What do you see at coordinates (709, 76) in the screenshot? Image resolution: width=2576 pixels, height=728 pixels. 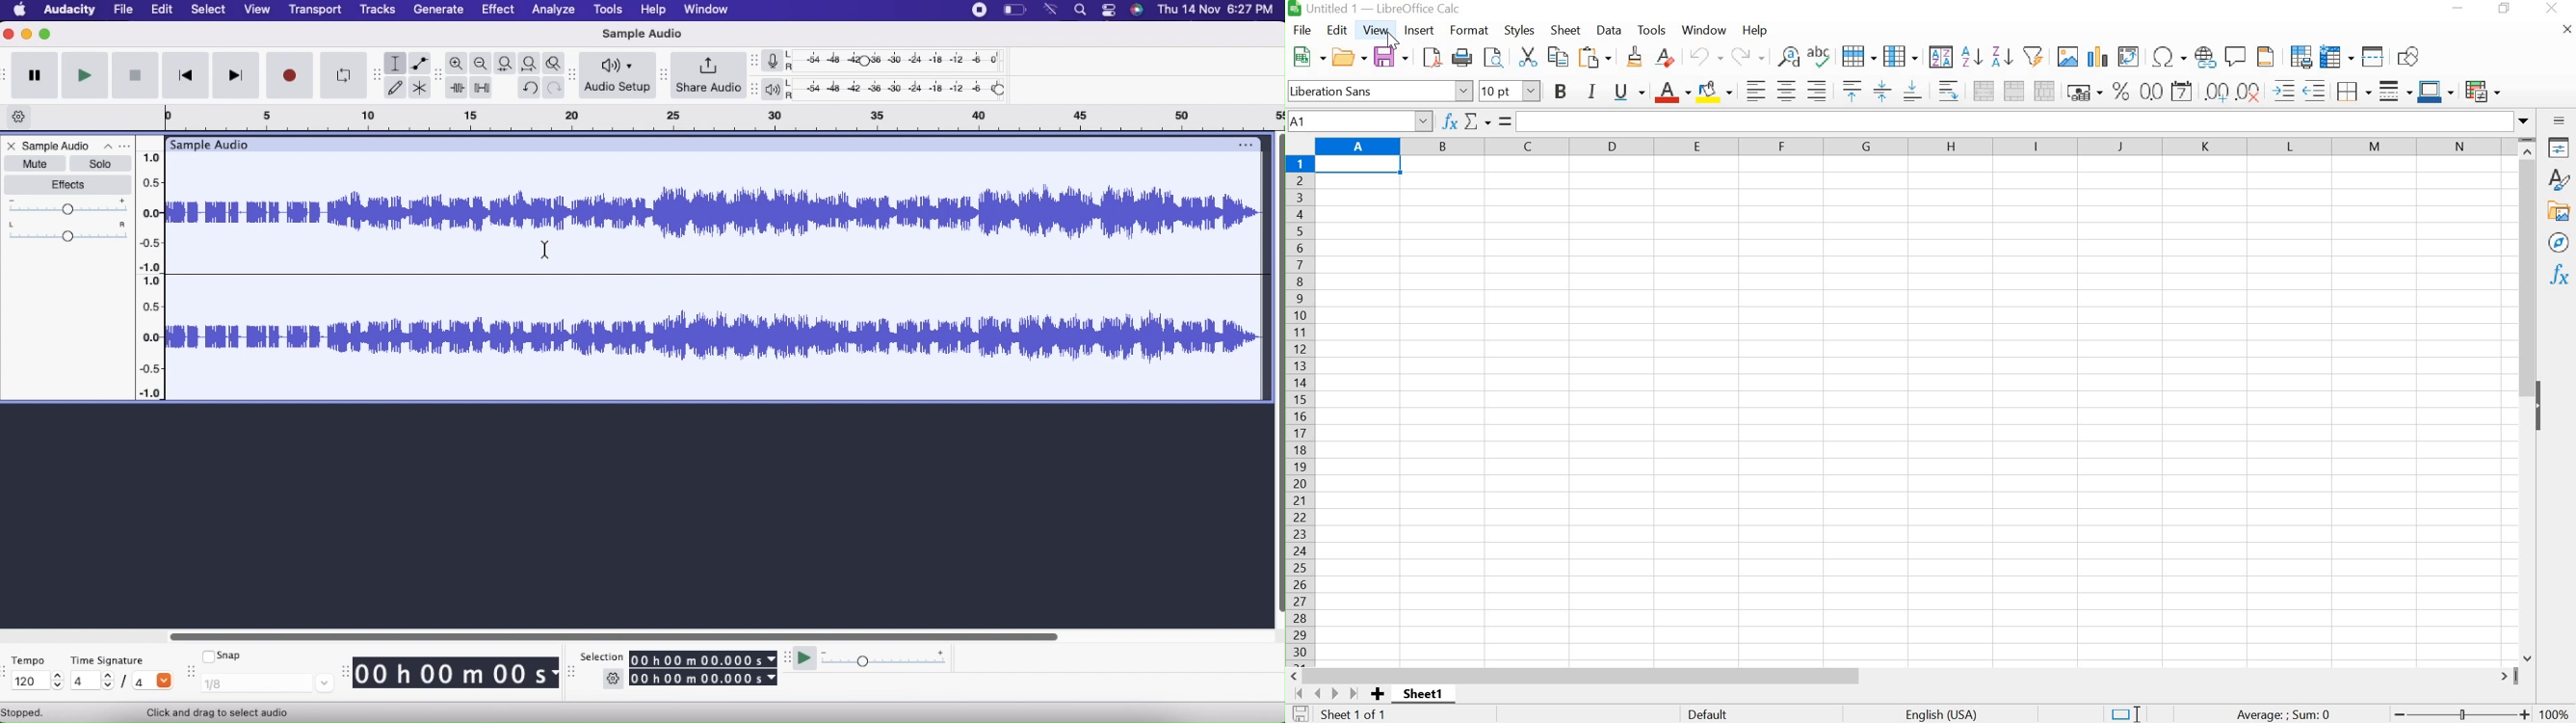 I see `Share Audio` at bounding box center [709, 76].